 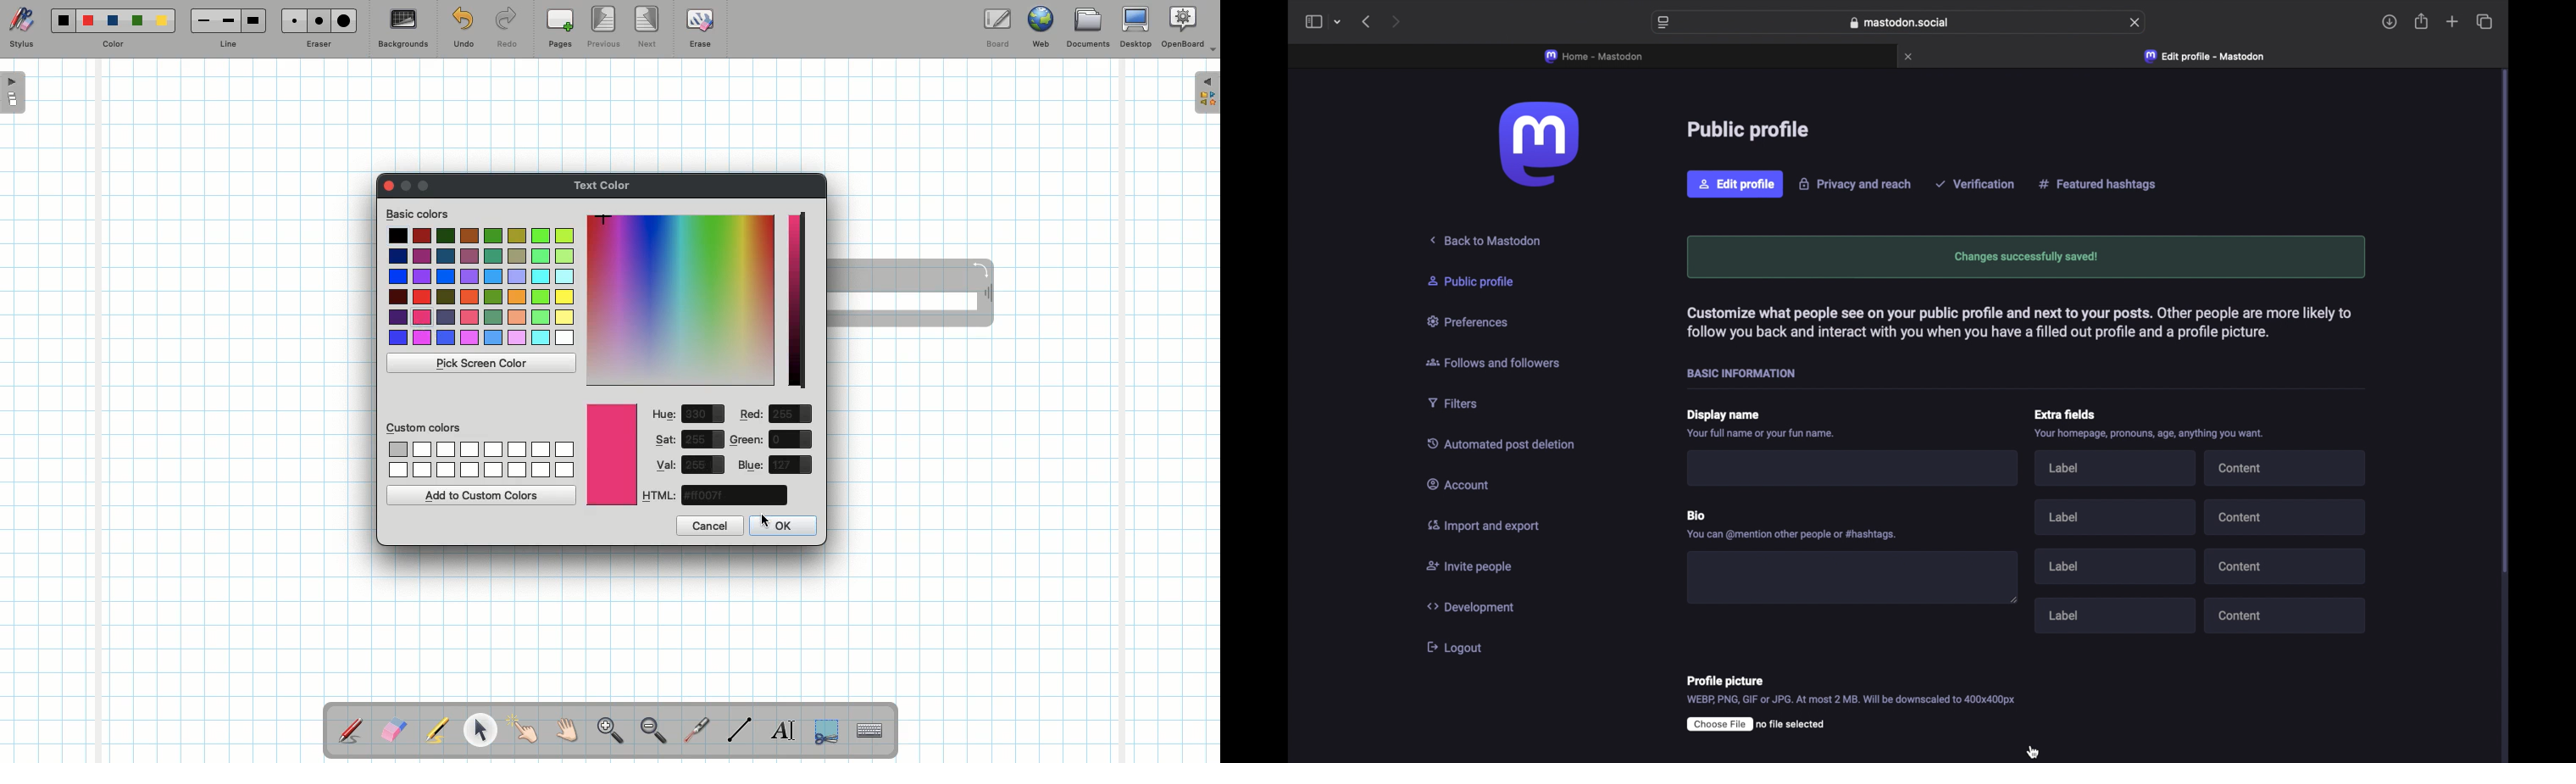 I want to click on edit profile - mastodon, so click(x=2207, y=57).